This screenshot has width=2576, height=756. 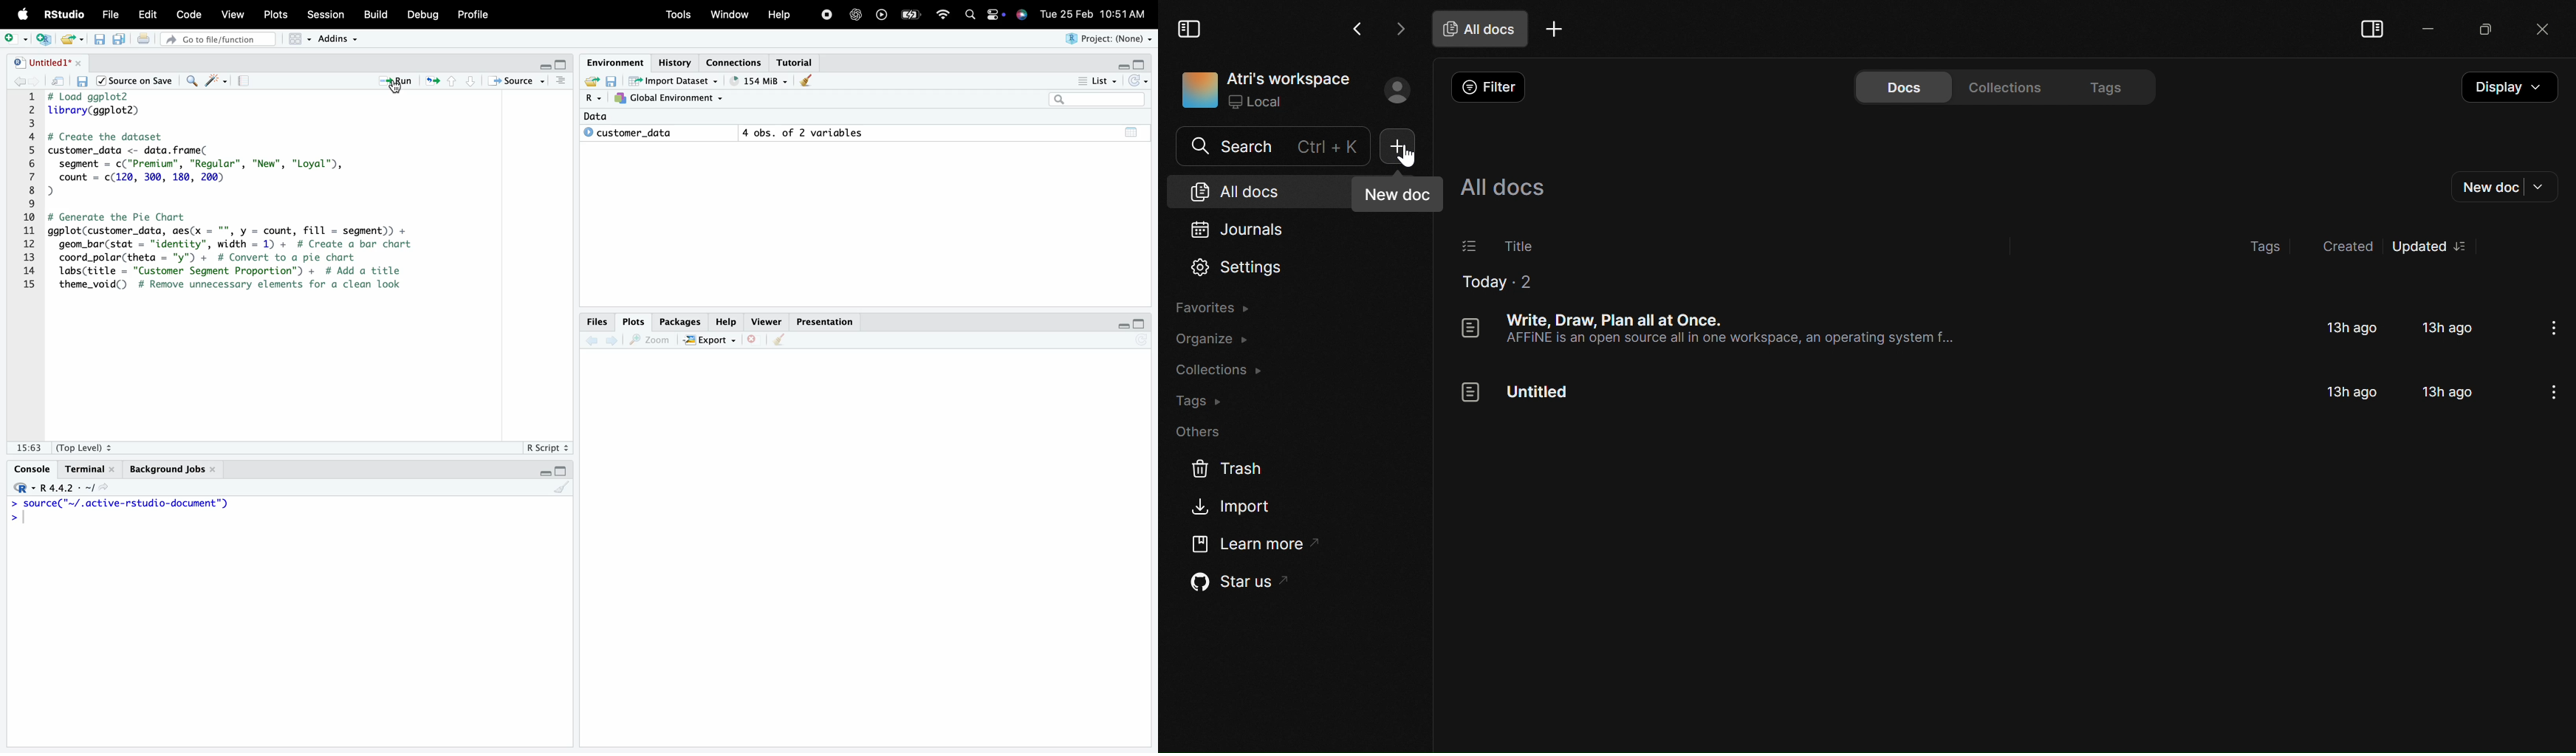 I want to click on AFFINE is an open source all in one workspace, an operating system f..., so click(x=1727, y=338).